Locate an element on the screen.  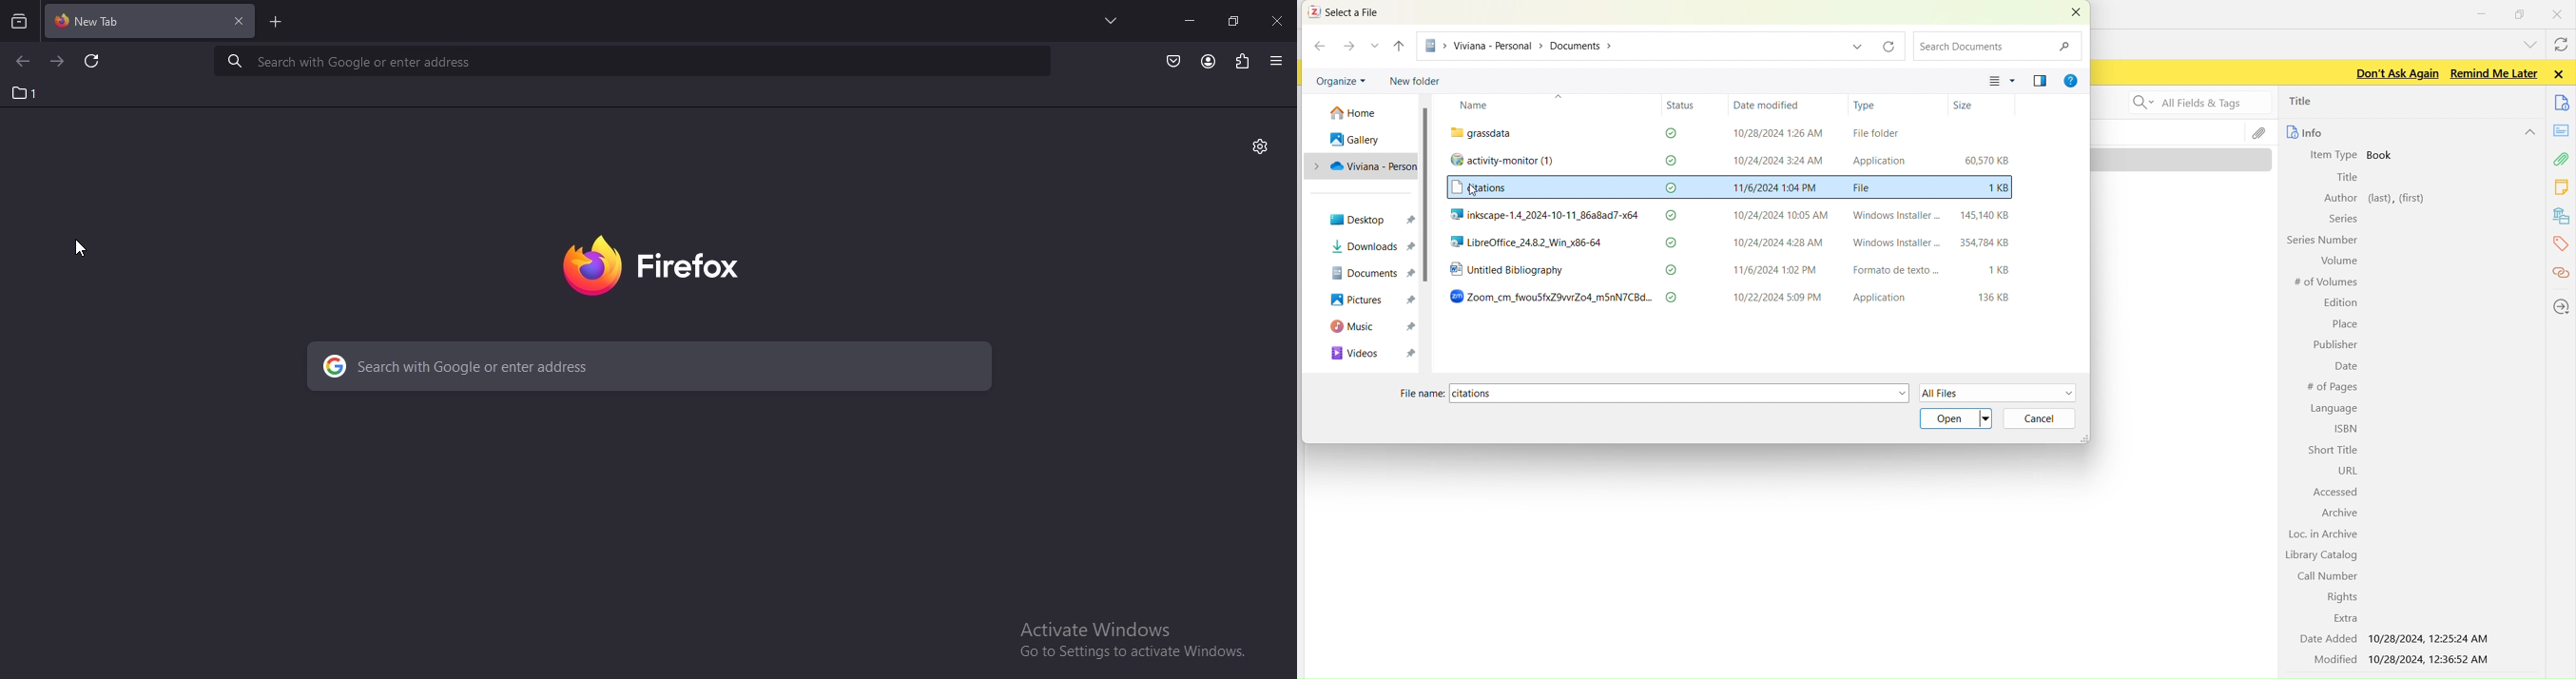
minimize is located at coordinates (1189, 20).